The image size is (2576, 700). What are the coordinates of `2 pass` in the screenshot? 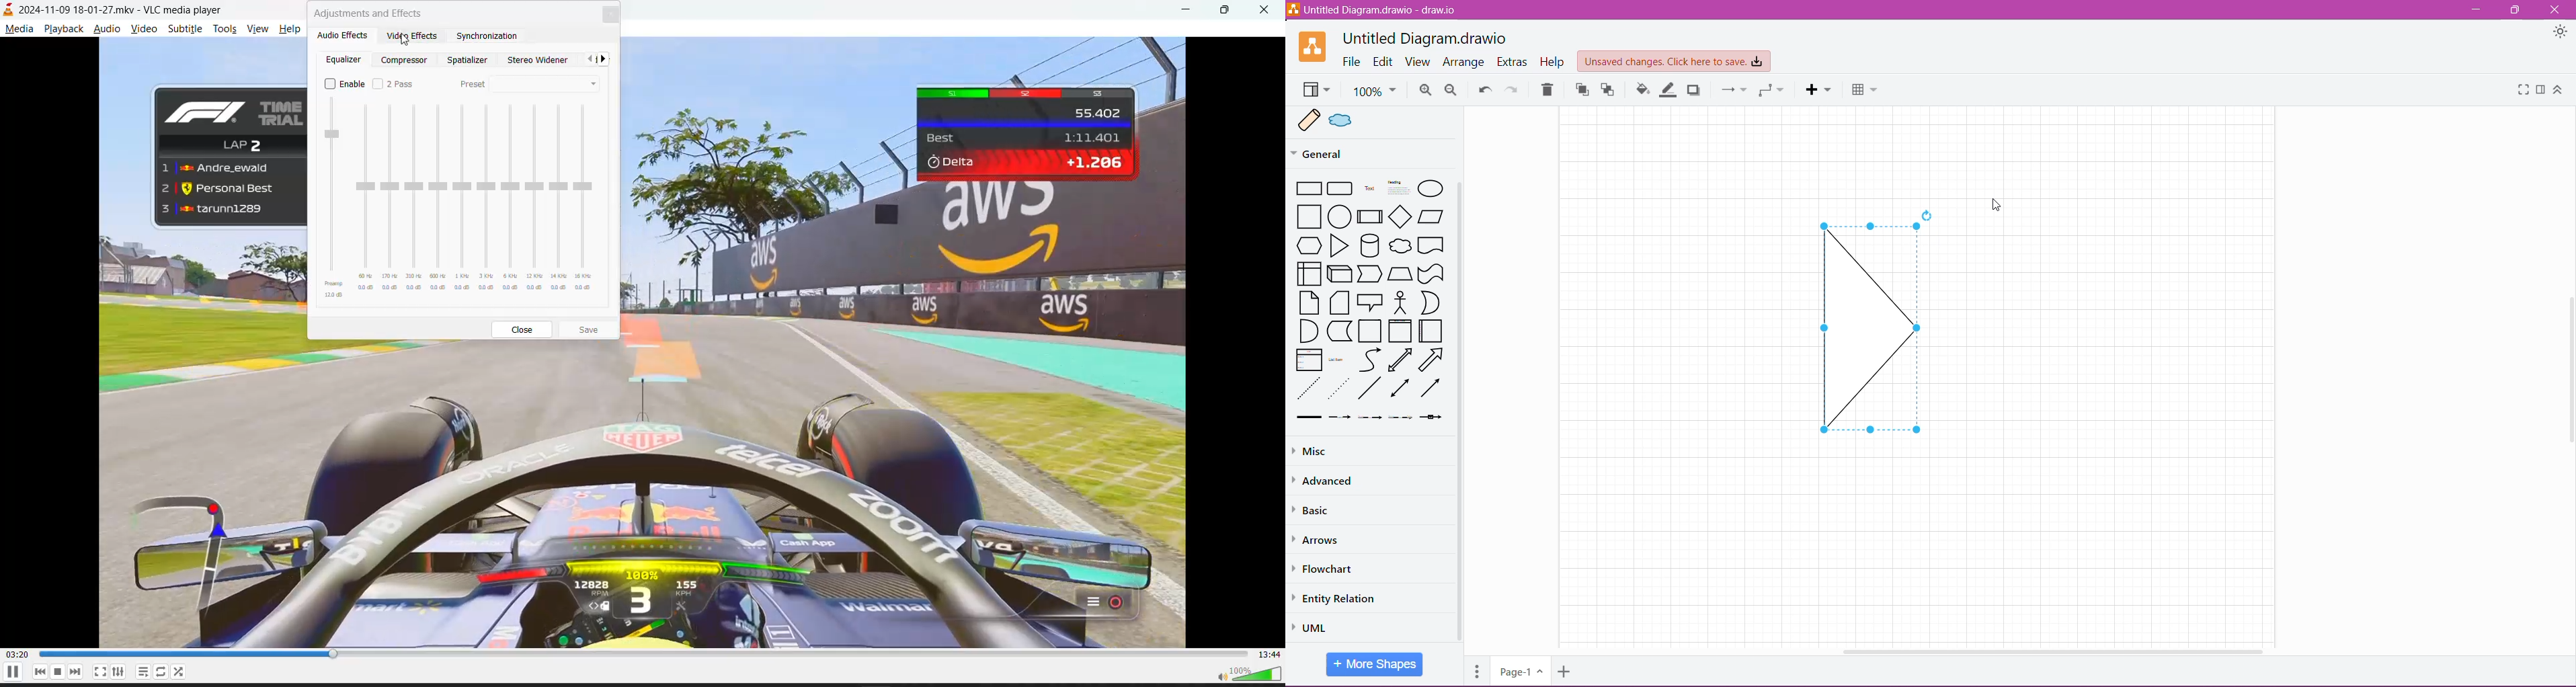 It's located at (395, 84).